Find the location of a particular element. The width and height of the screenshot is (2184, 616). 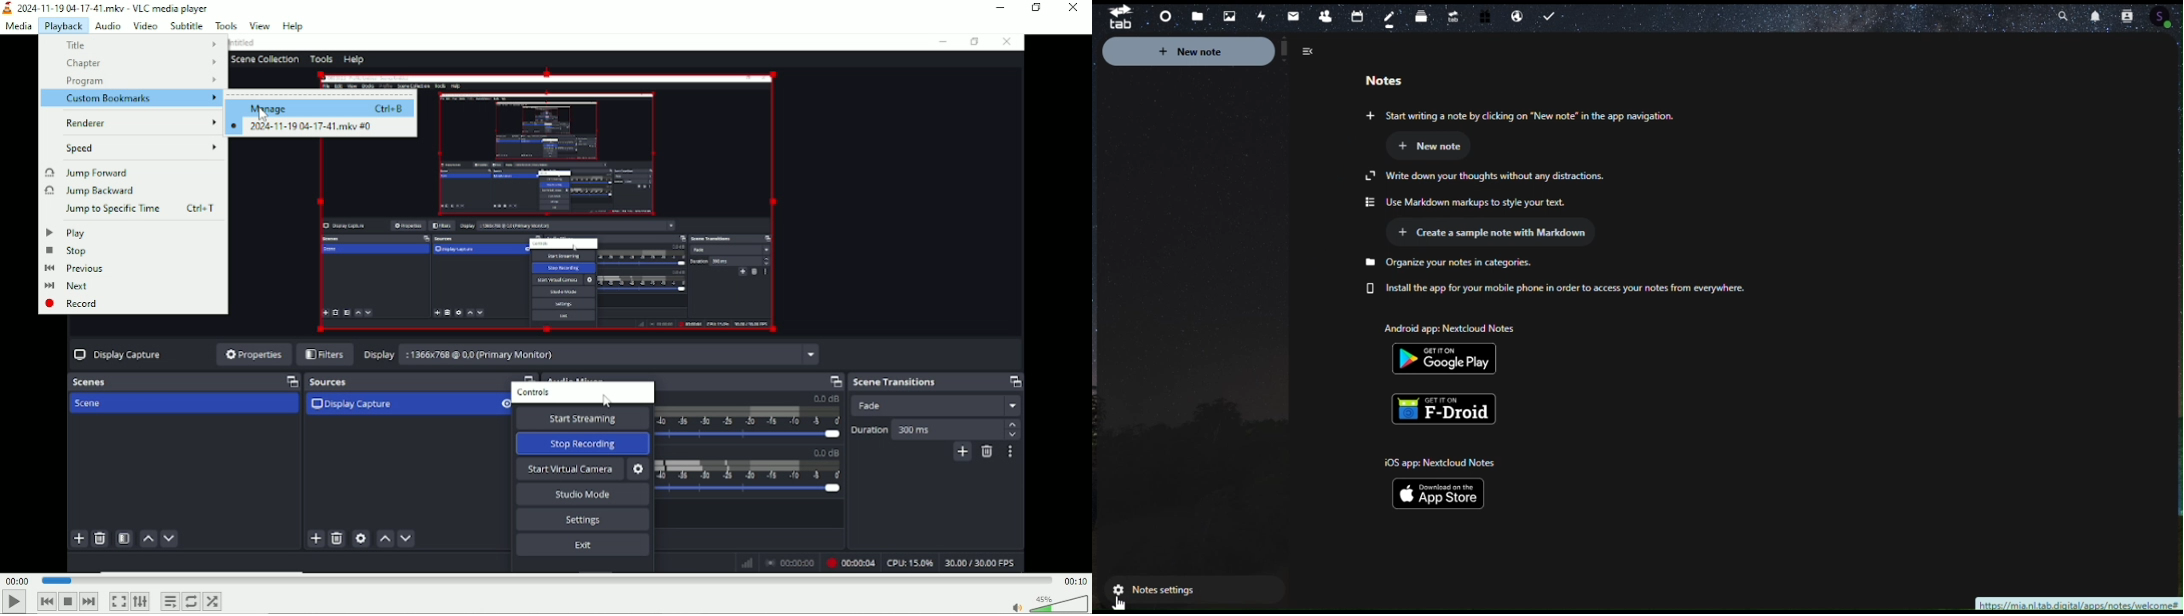

cursor is located at coordinates (1121, 602).